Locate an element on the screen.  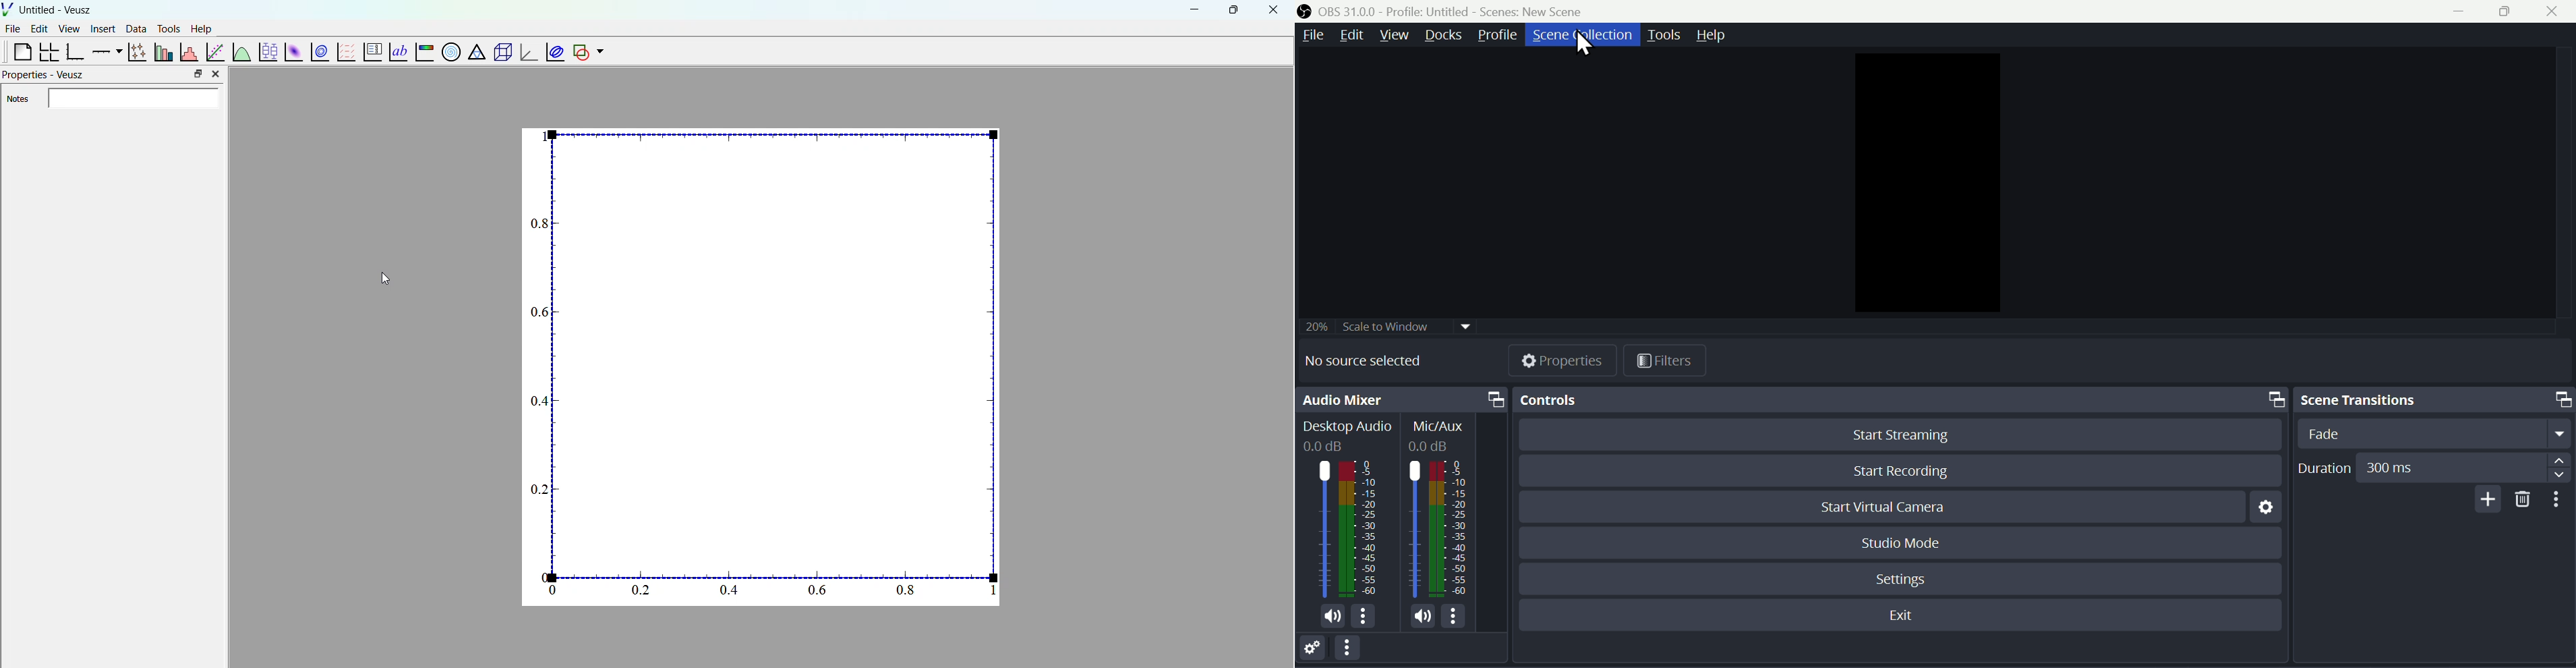
More options is located at coordinates (1354, 651).